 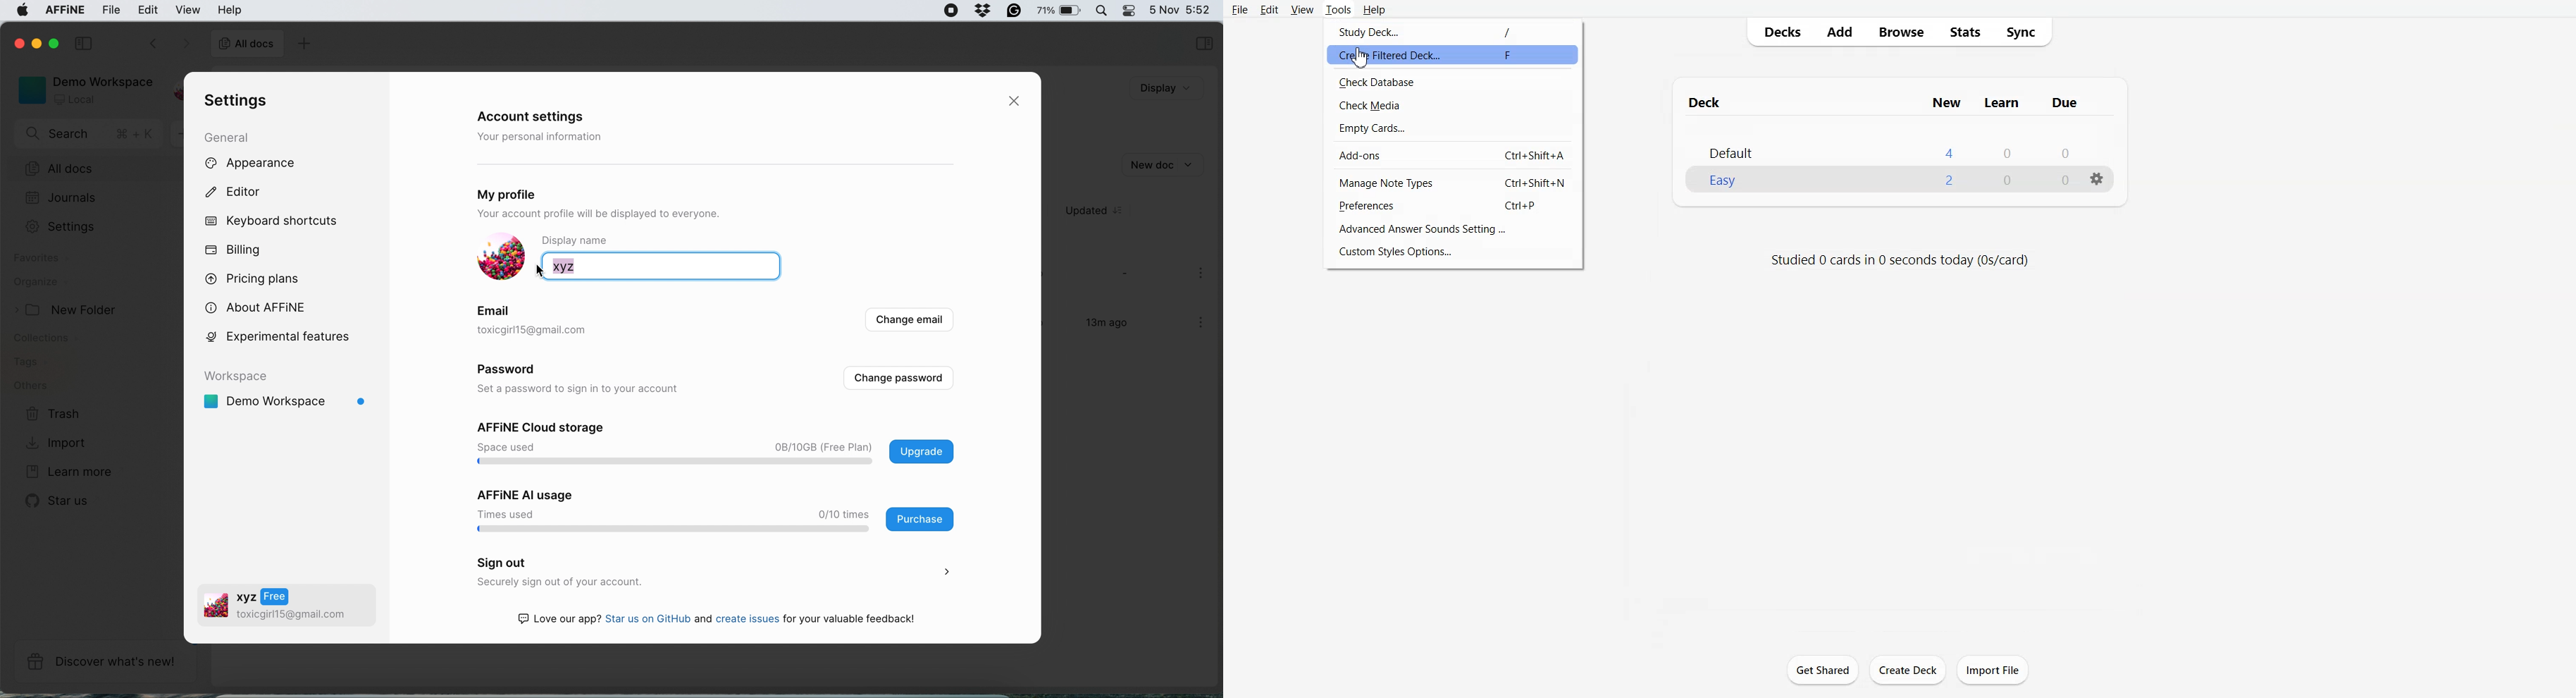 I want to click on maximise, so click(x=57, y=43).